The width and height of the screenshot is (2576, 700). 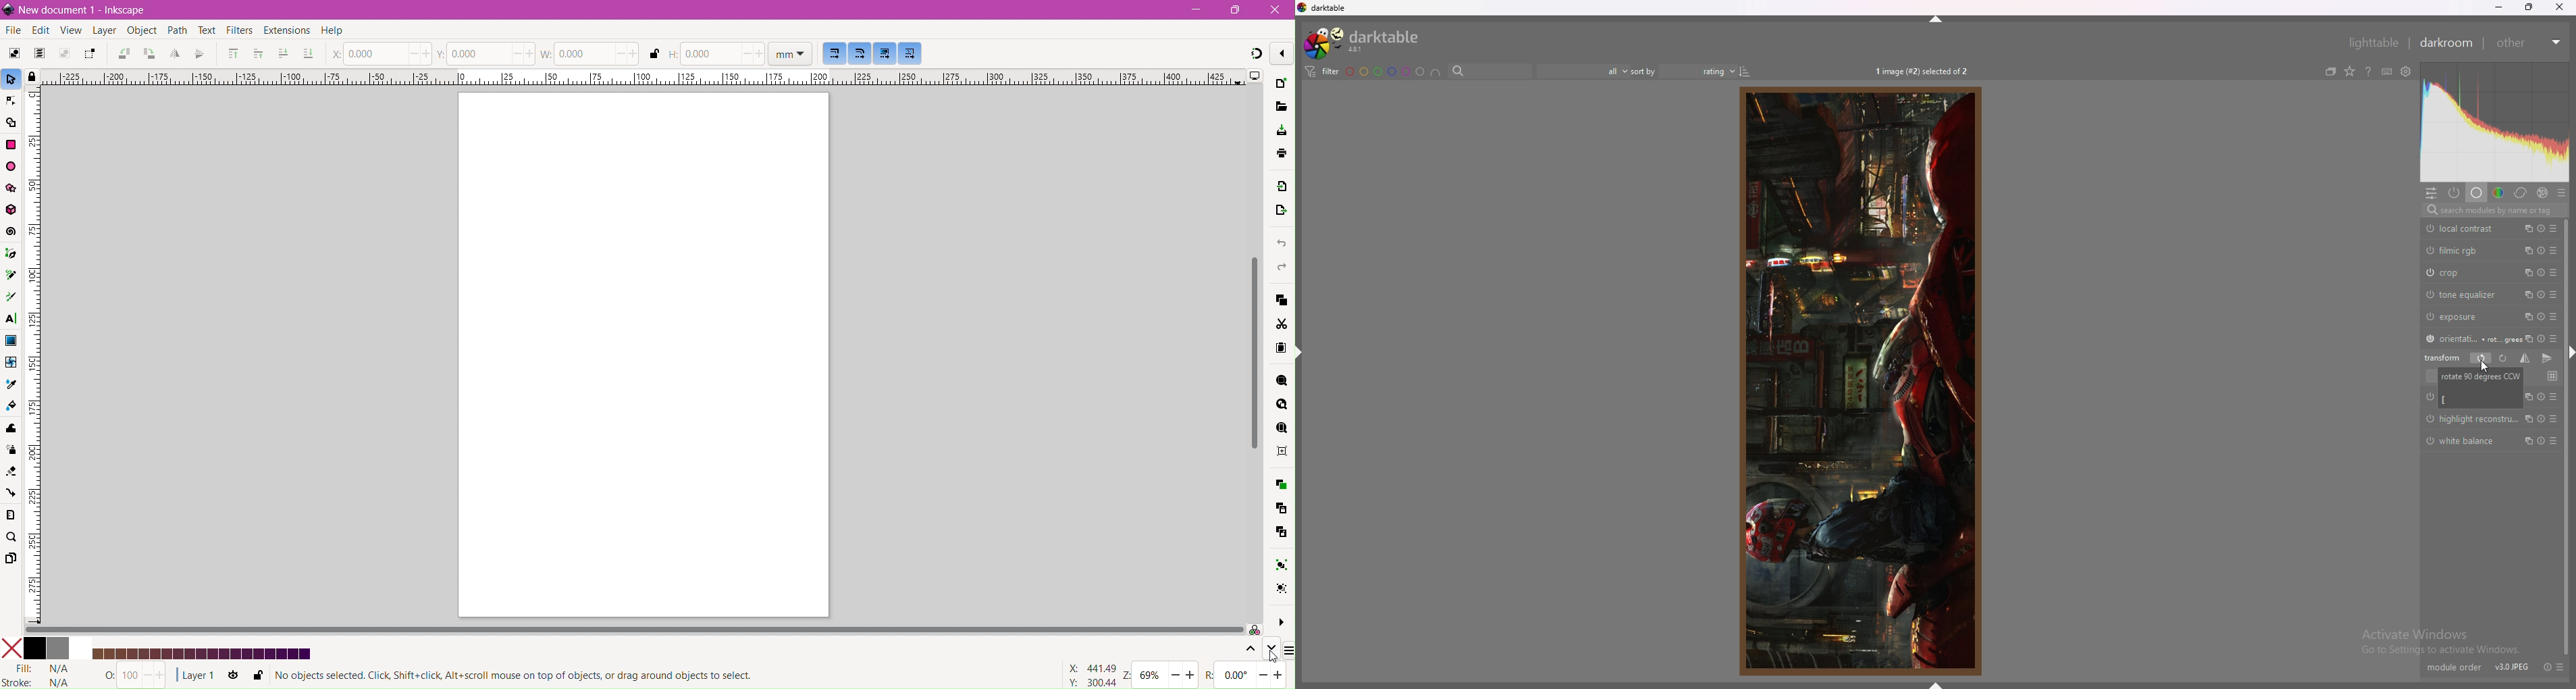 What do you see at coordinates (2527, 272) in the screenshot?
I see `multiple instances action` at bounding box center [2527, 272].